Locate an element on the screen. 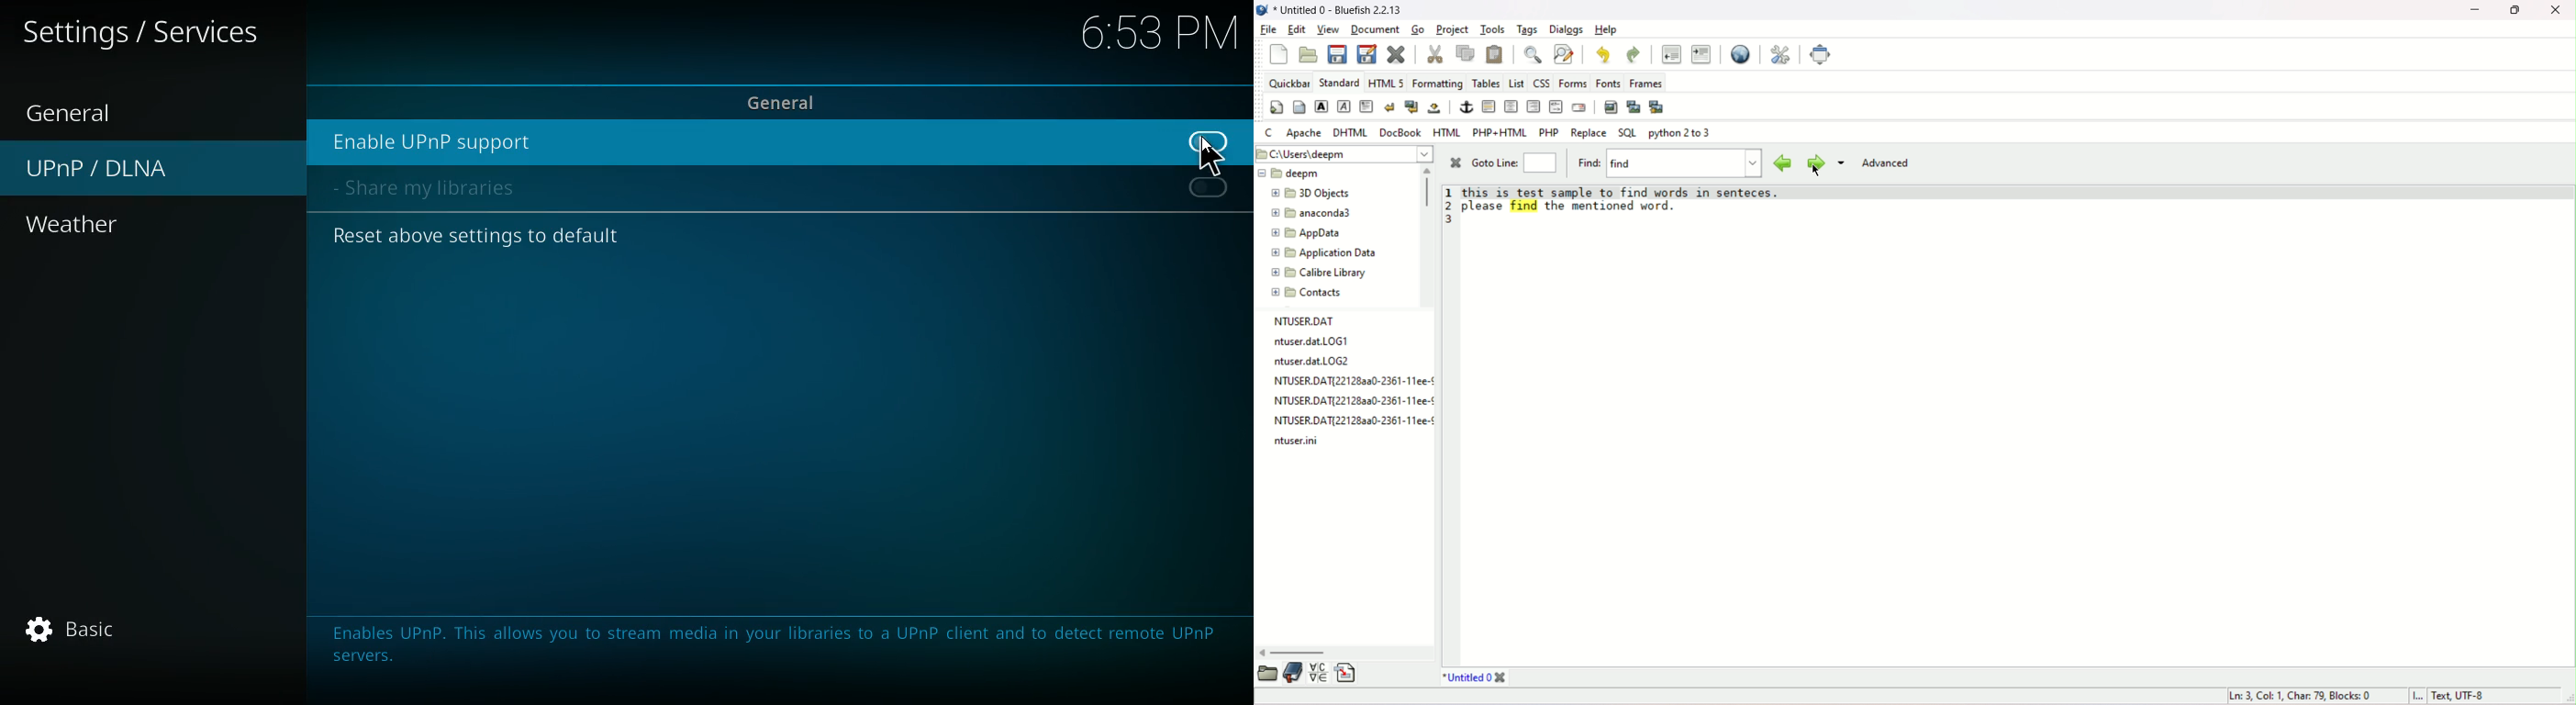  emphasis is located at coordinates (1344, 107).